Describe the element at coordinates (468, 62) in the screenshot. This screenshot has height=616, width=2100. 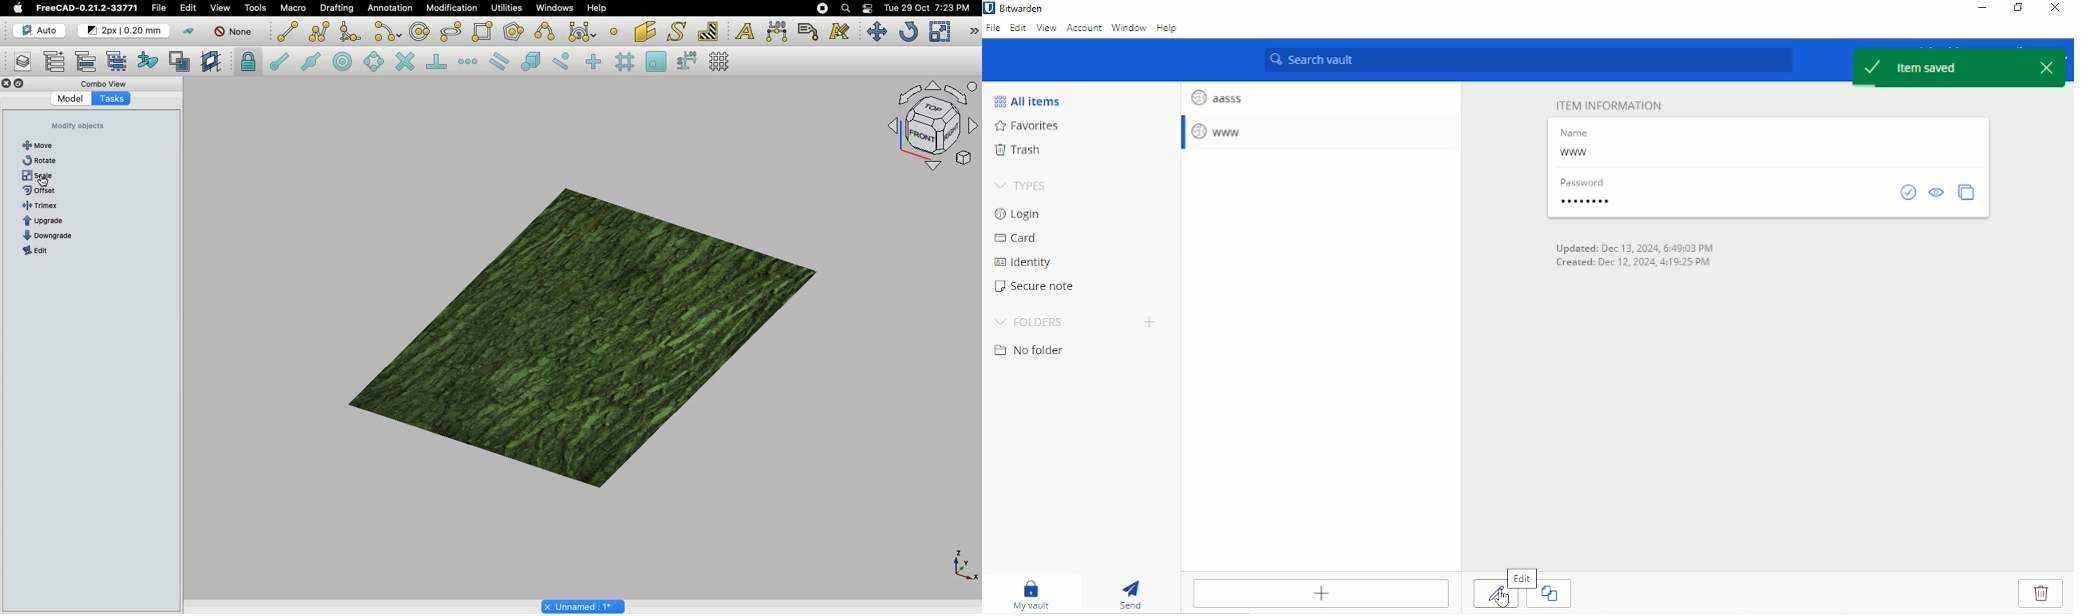
I see `Snap extension` at that location.